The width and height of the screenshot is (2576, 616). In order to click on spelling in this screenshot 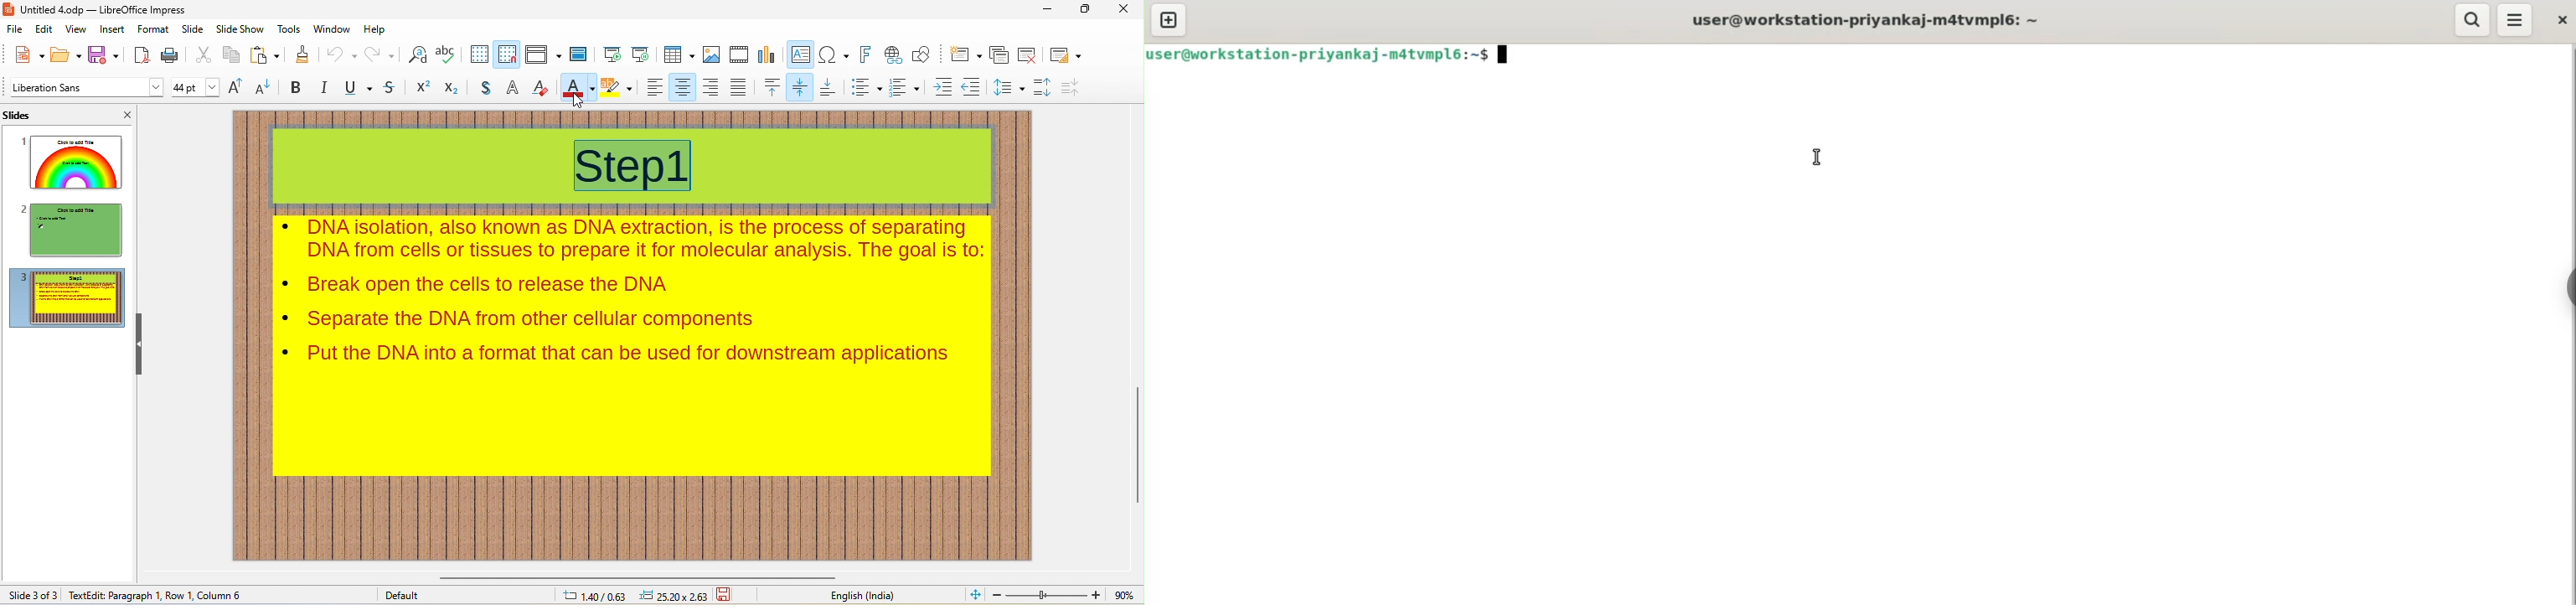, I will do `click(447, 54)`.